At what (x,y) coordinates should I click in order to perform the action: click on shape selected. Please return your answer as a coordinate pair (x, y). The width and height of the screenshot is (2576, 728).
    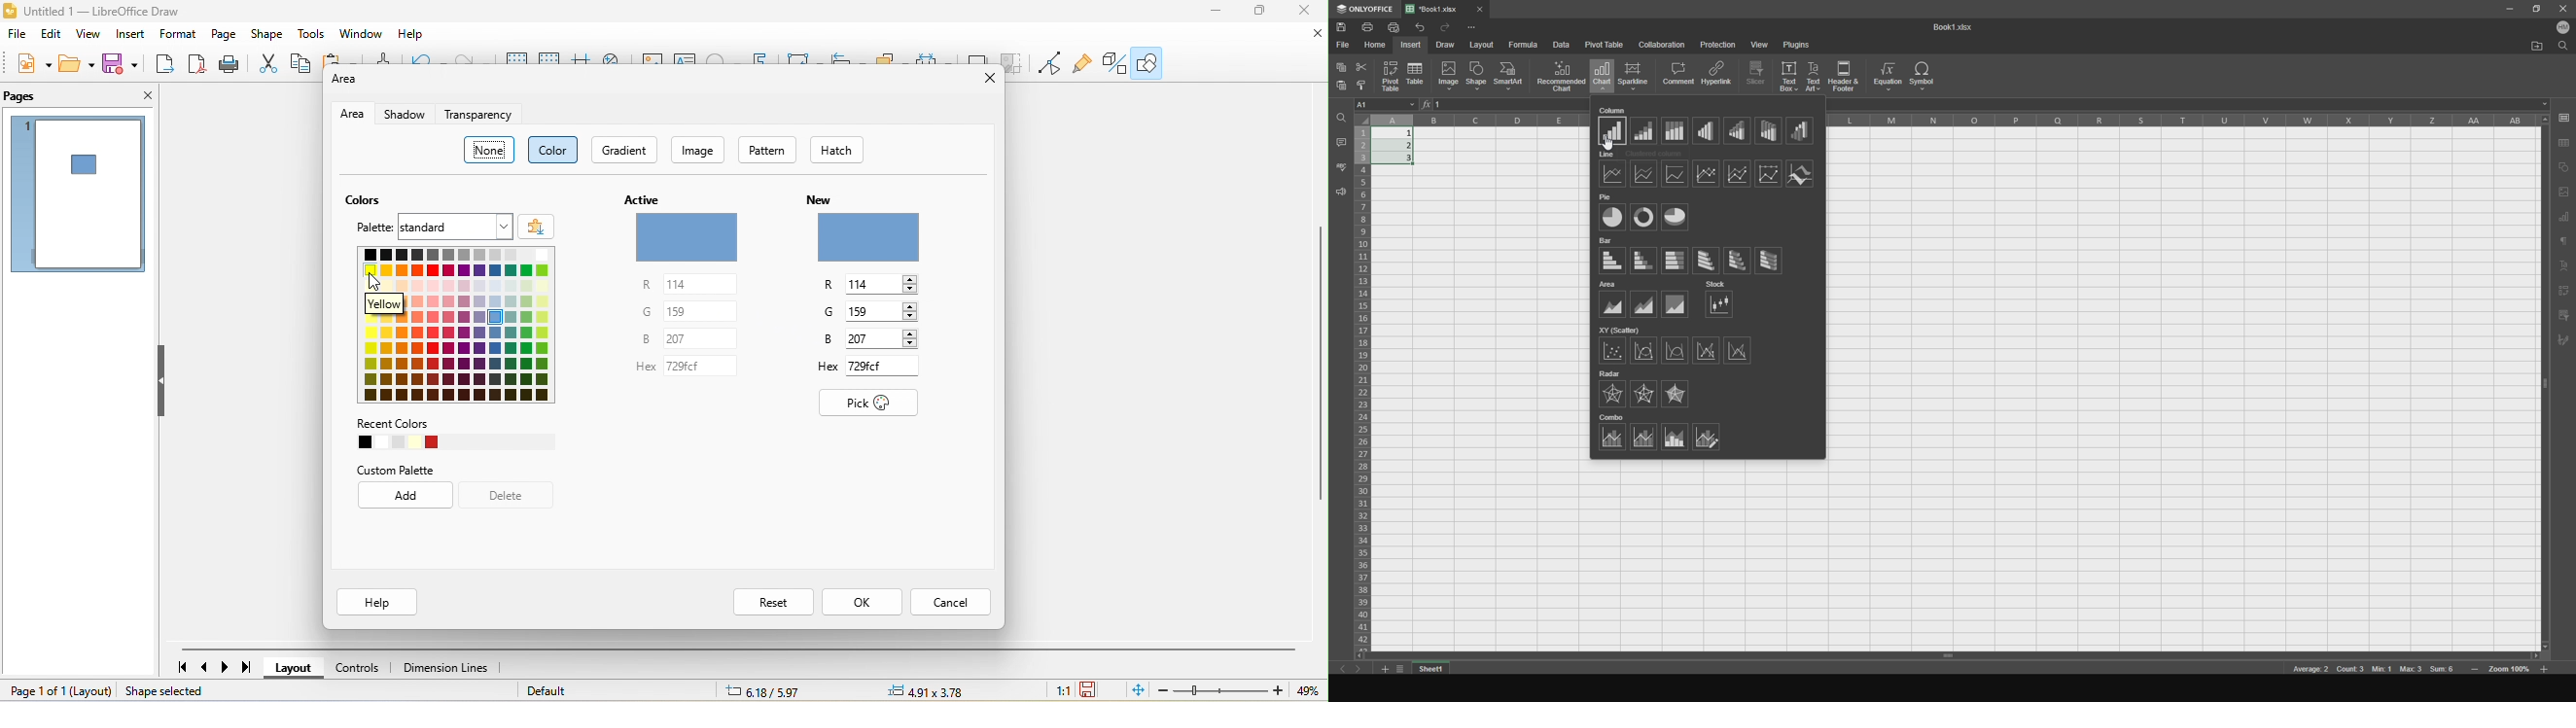
    Looking at the image, I should click on (180, 691).